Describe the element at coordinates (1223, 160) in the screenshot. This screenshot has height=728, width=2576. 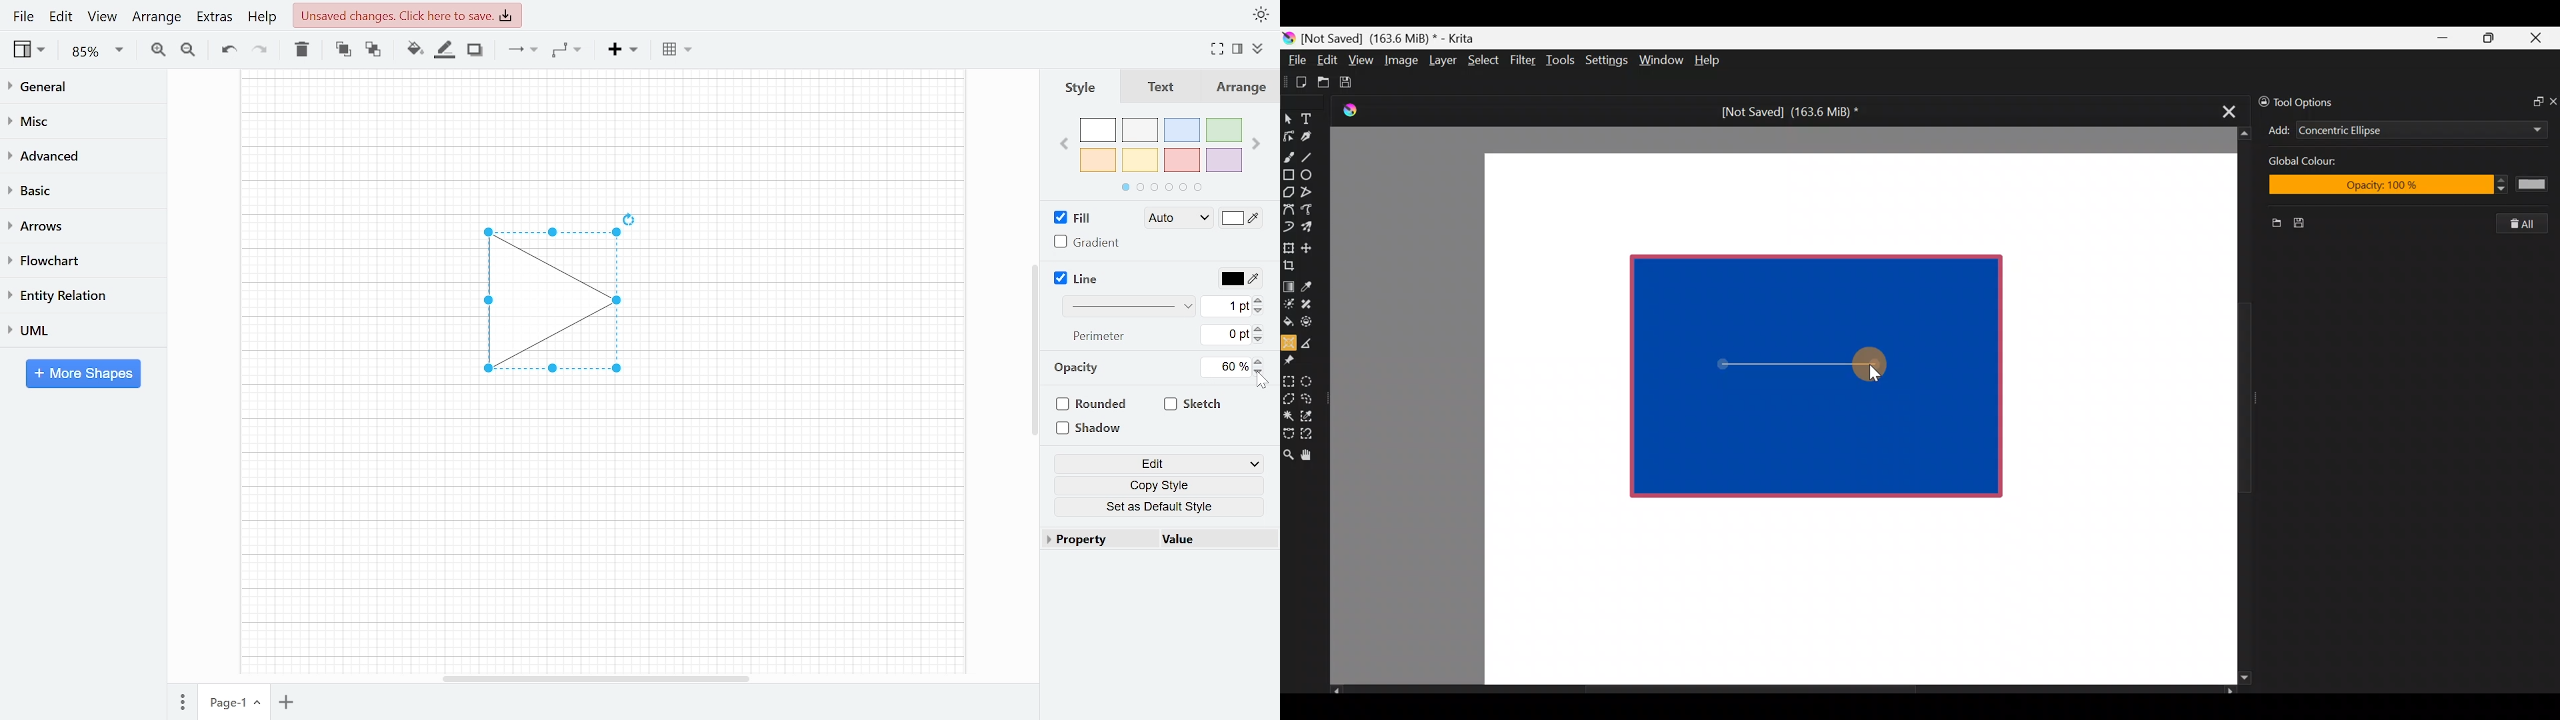
I see `violet` at that location.